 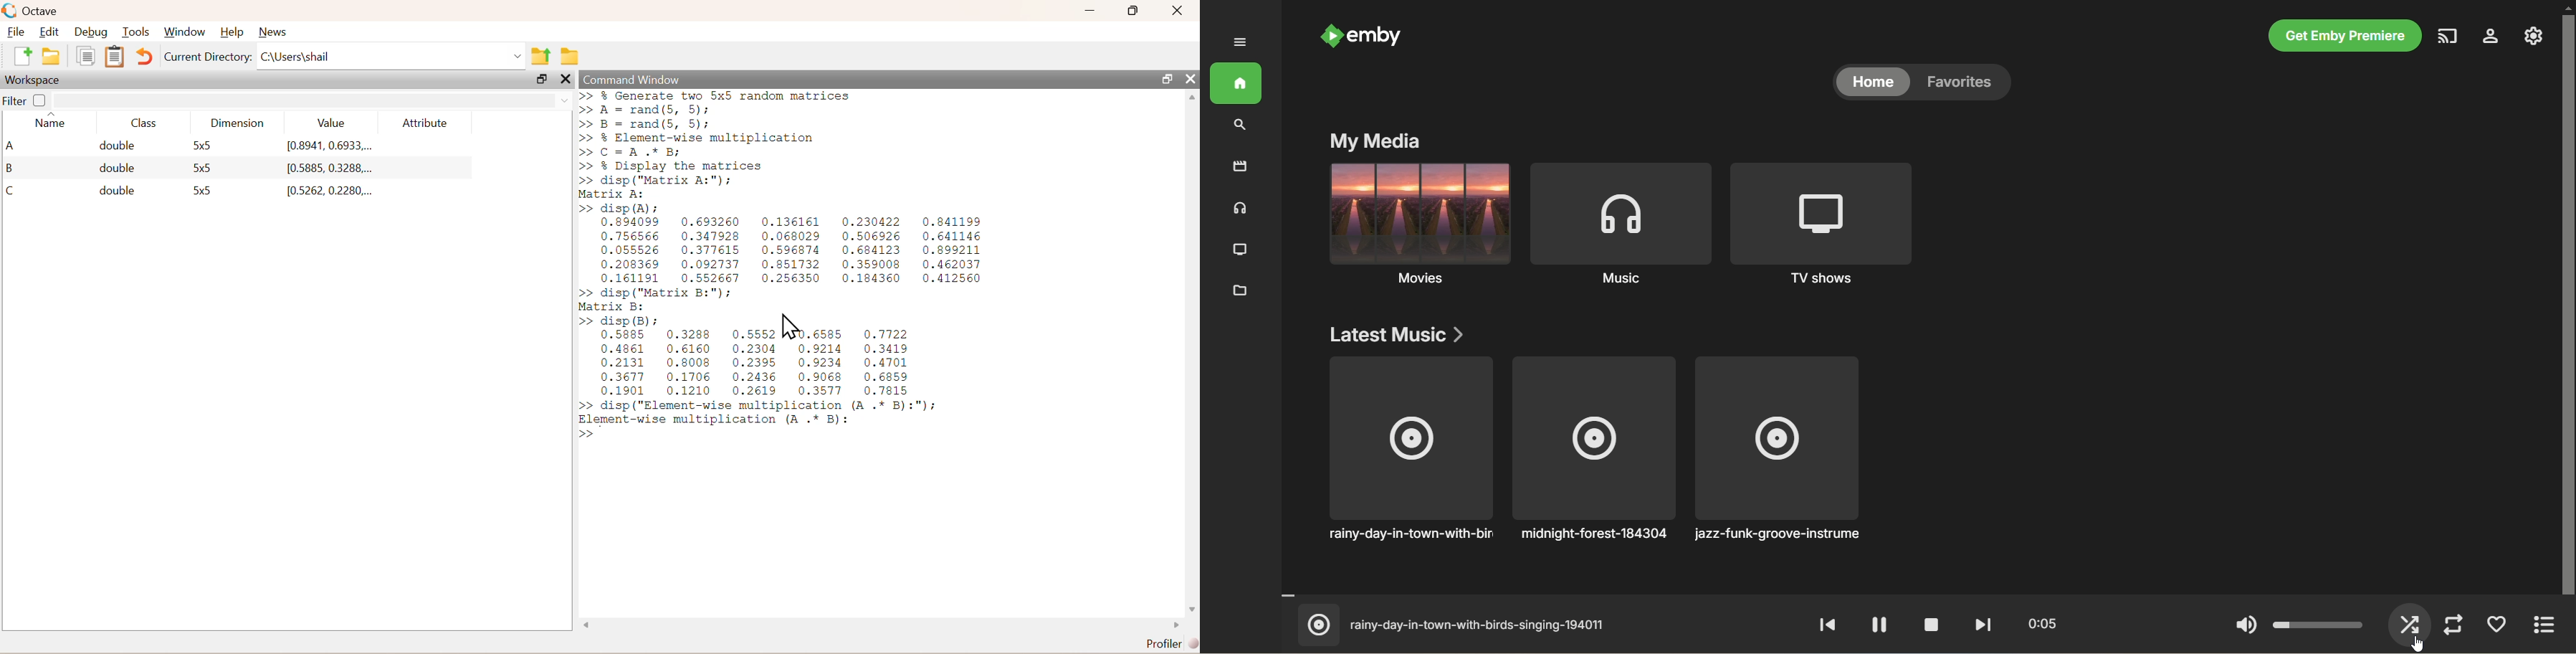 What do you see at coordinates (1828, 625) in the screenshot?
I see `rewind` at bounding box center [1828, 625].